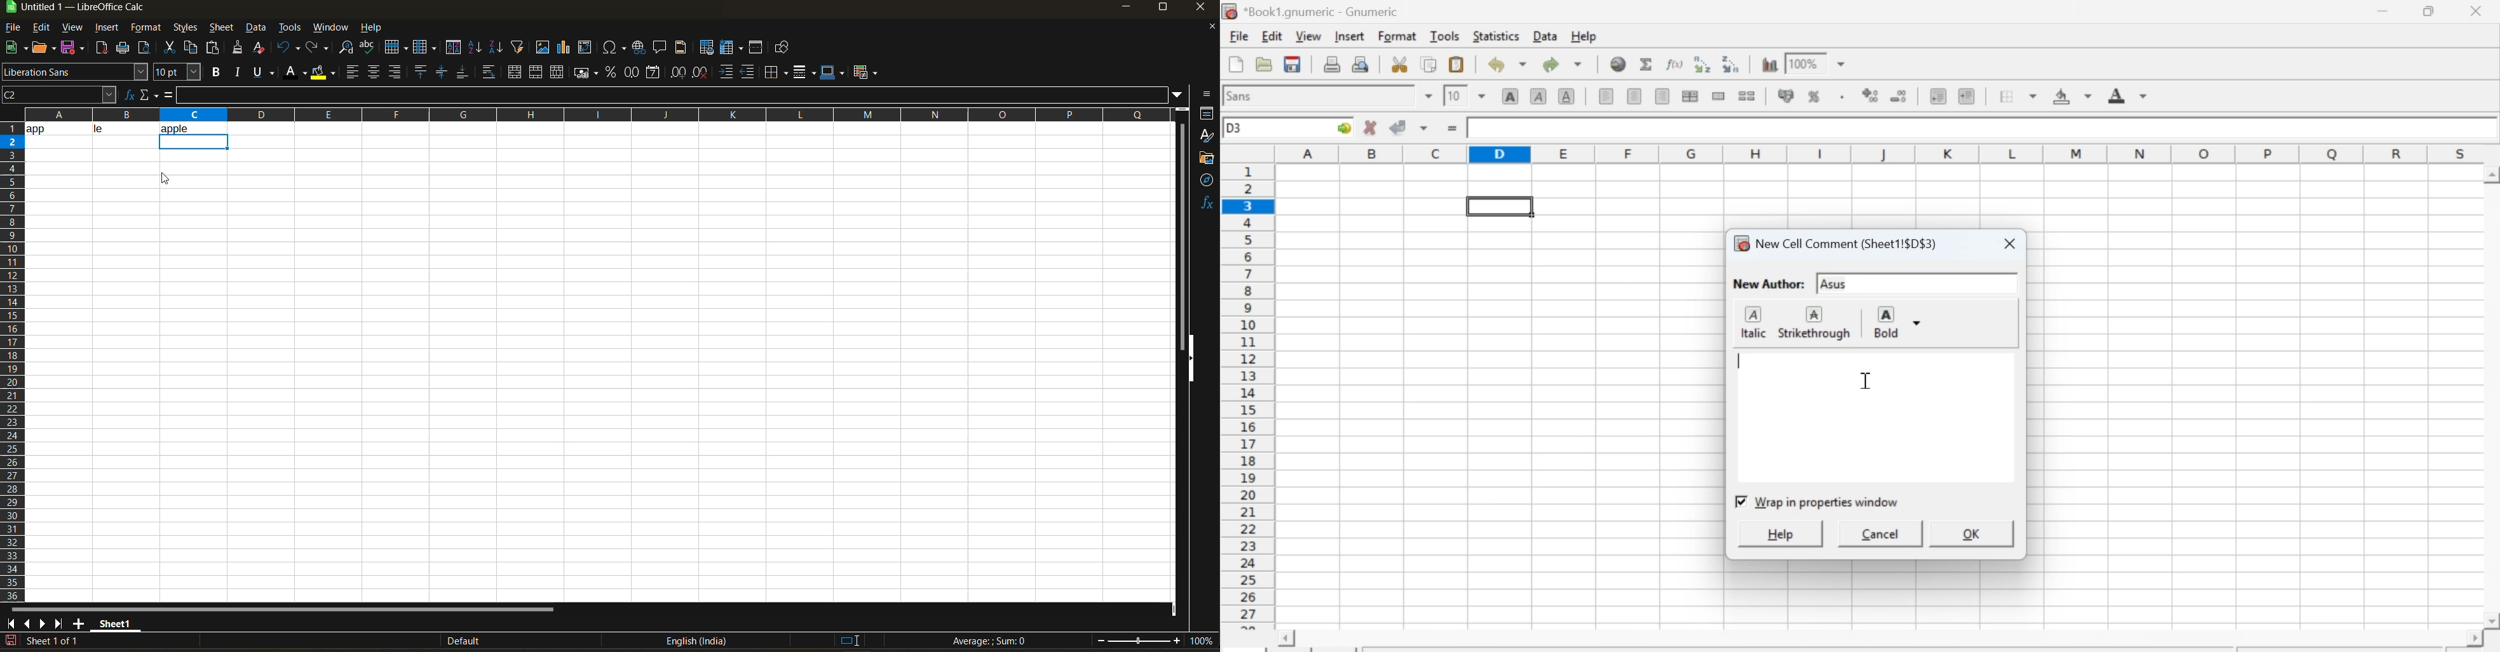 The height and width of the screenshot is (672, 2520). What do you see at coordinates (1898, 96) in the screenshot?
I see `Decrease number of decimals` at bounding box center [1898, 96].